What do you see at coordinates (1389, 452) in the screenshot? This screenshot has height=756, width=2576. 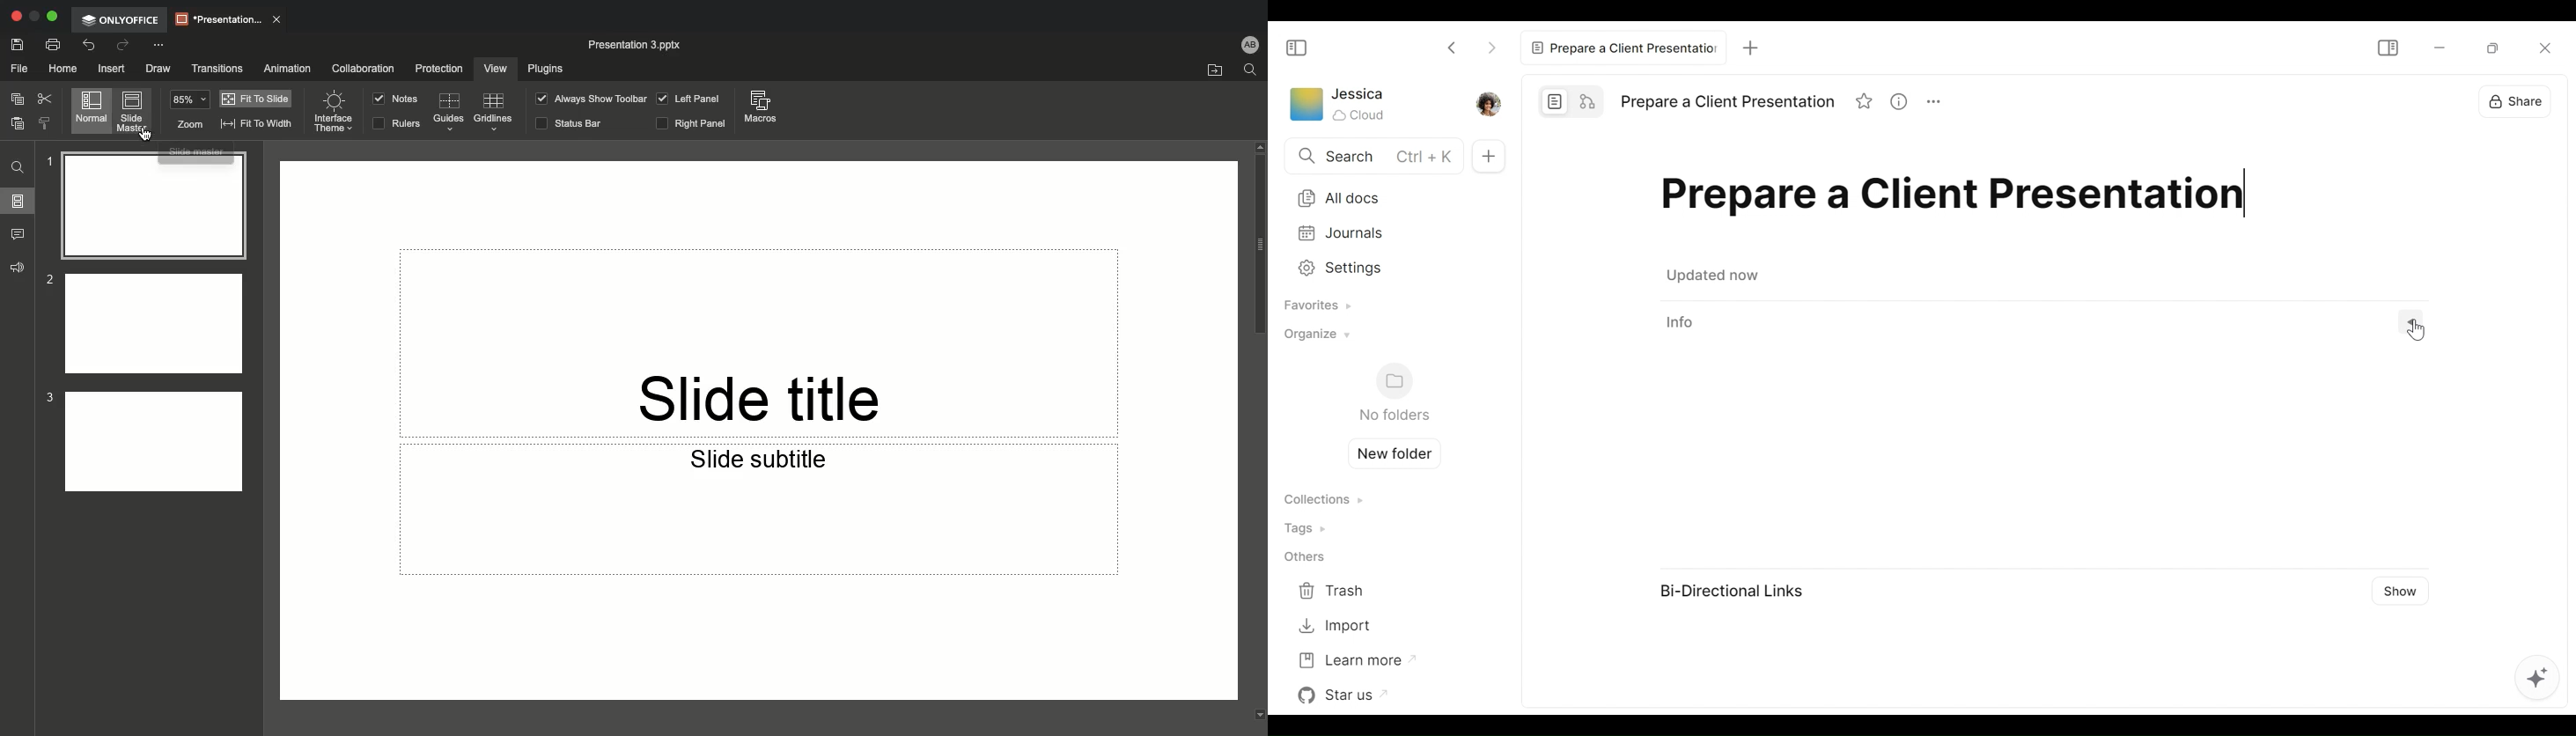 I see `Create new folder` at bounding box center [1389, 452].